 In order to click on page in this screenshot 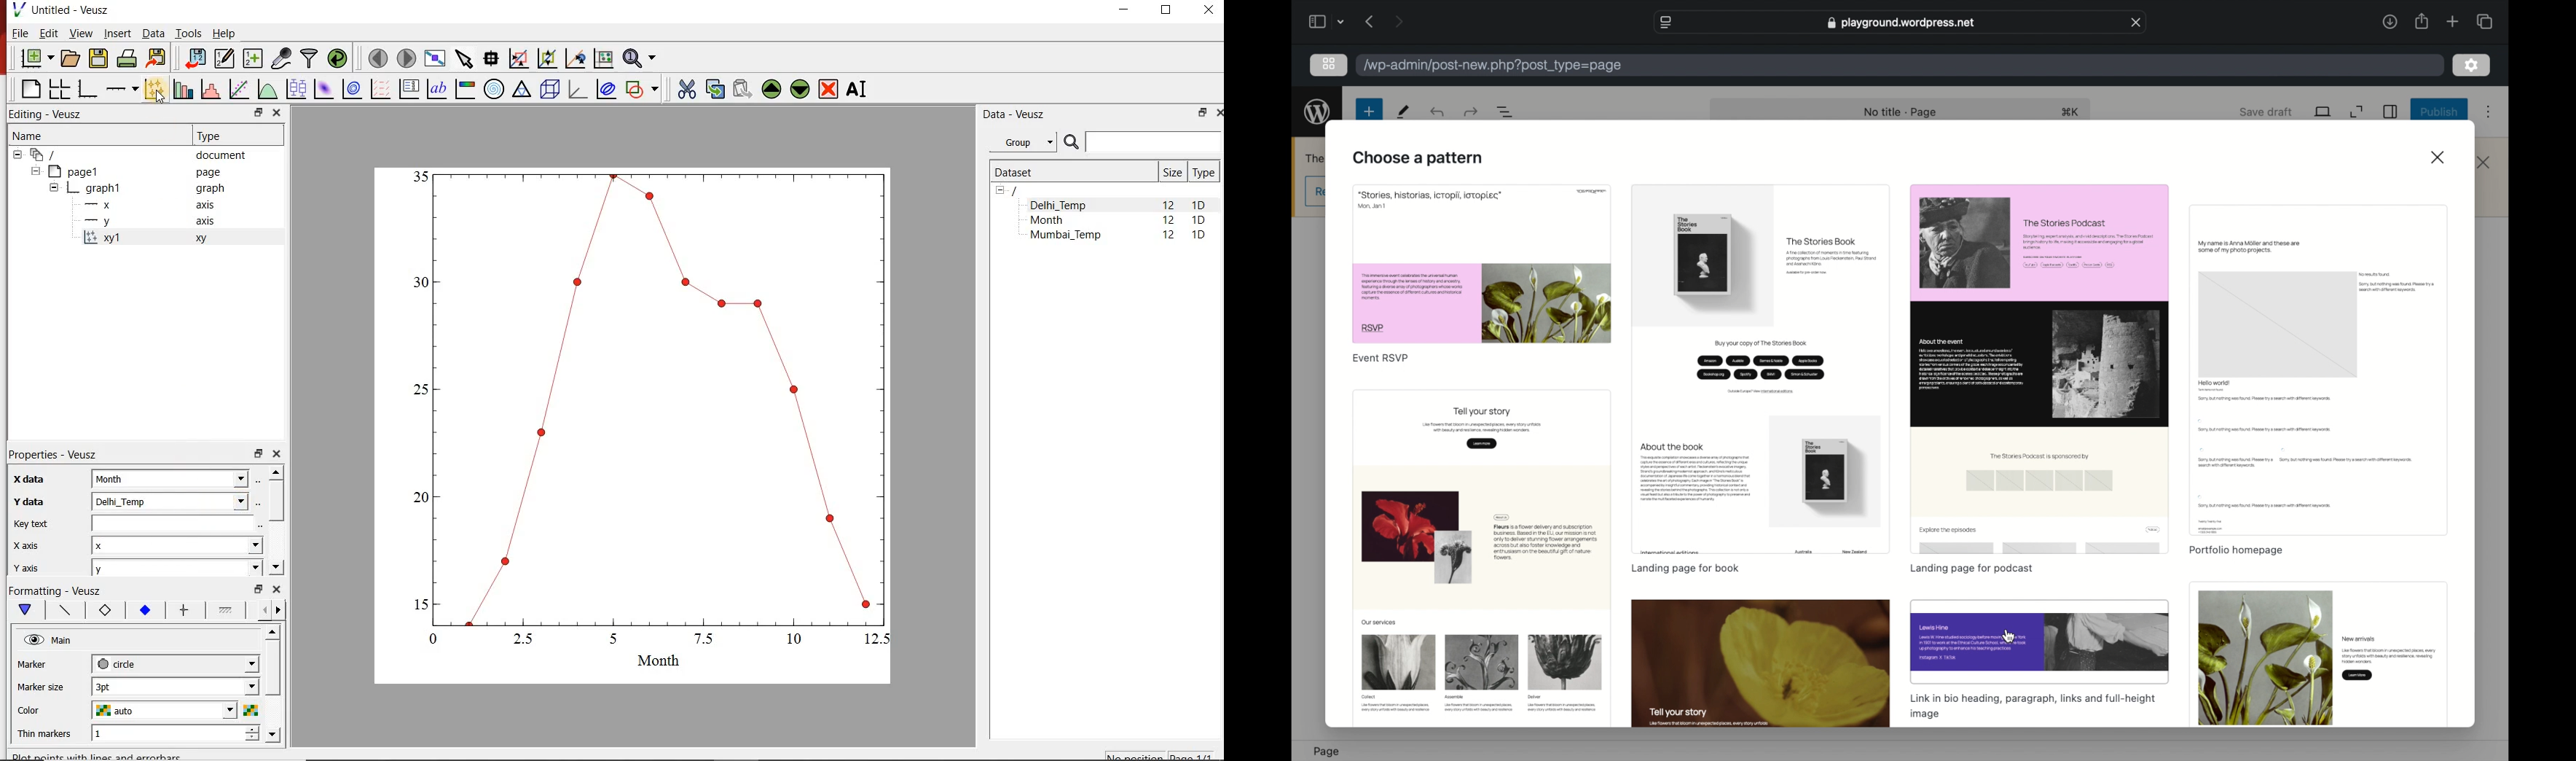, I will do `click(1328, 752)`.